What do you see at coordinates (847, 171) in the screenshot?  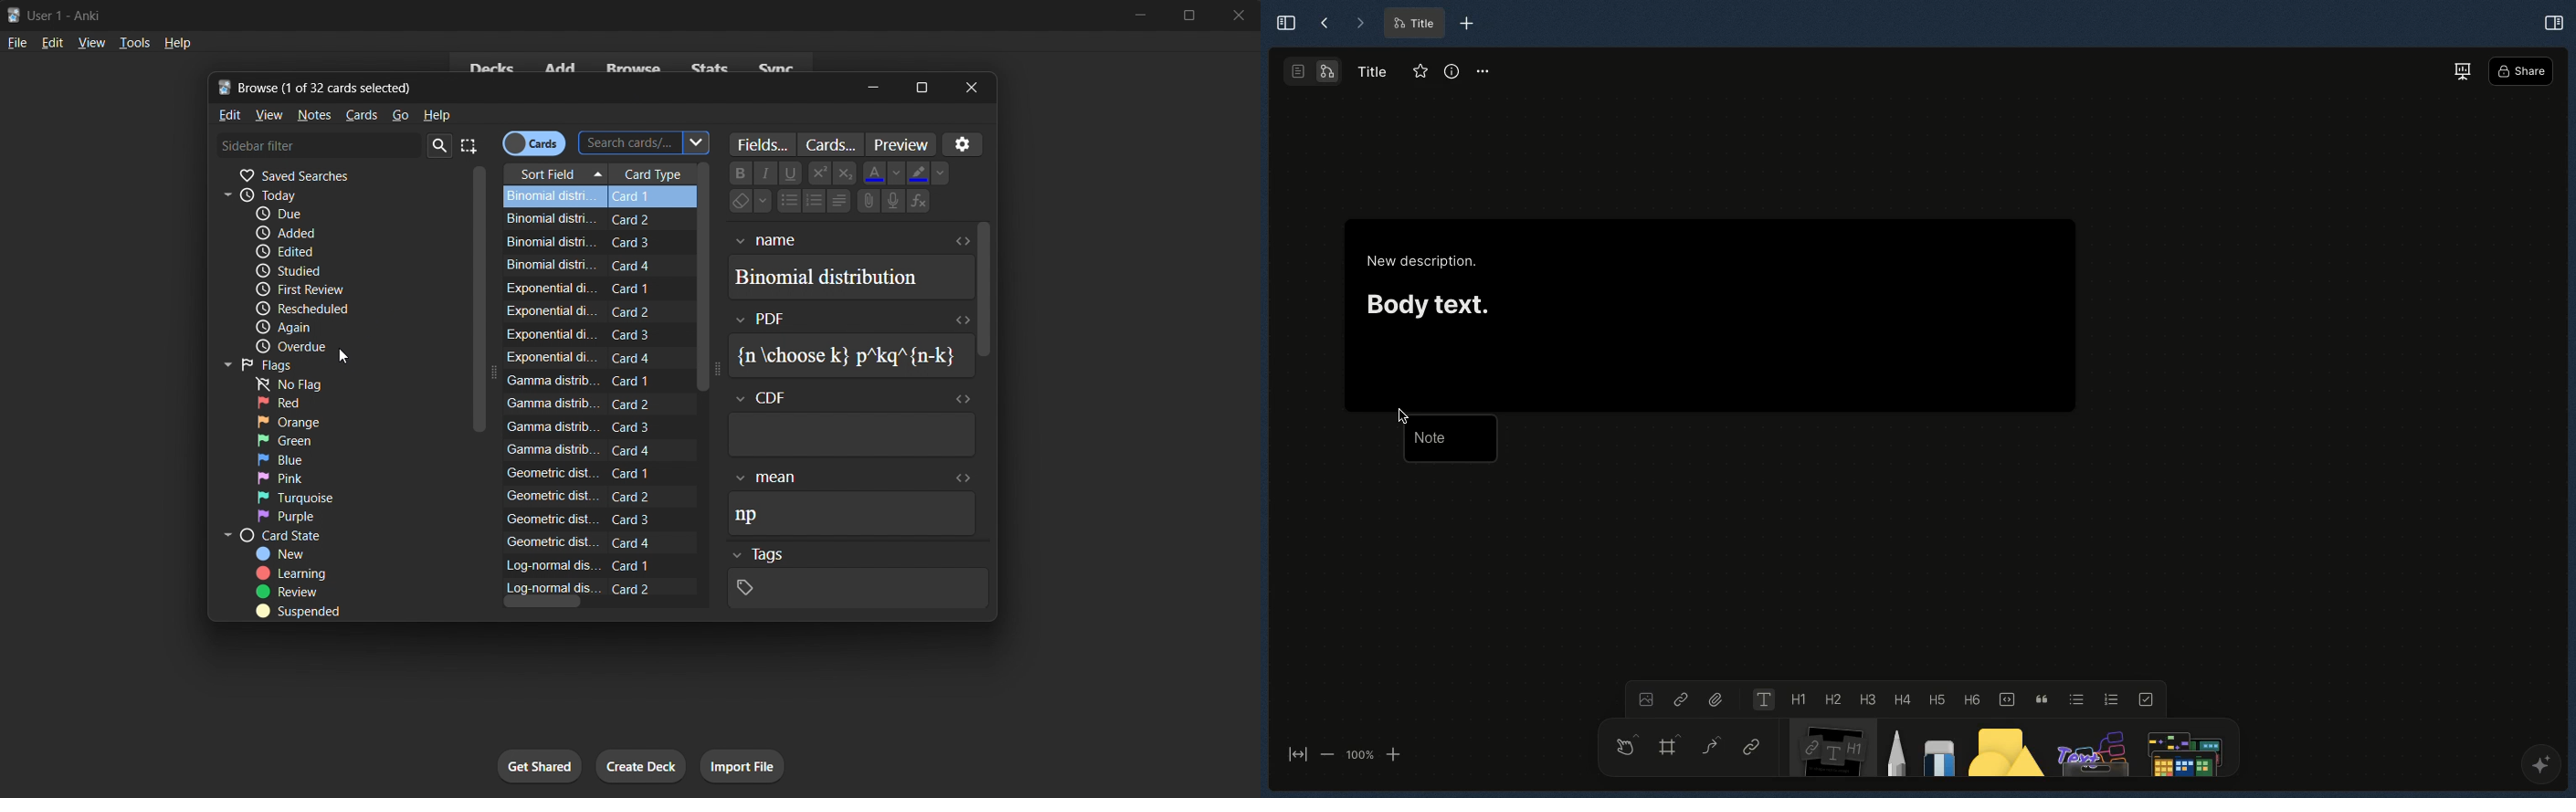 I see `subscript` at bounding box center [847, 171].